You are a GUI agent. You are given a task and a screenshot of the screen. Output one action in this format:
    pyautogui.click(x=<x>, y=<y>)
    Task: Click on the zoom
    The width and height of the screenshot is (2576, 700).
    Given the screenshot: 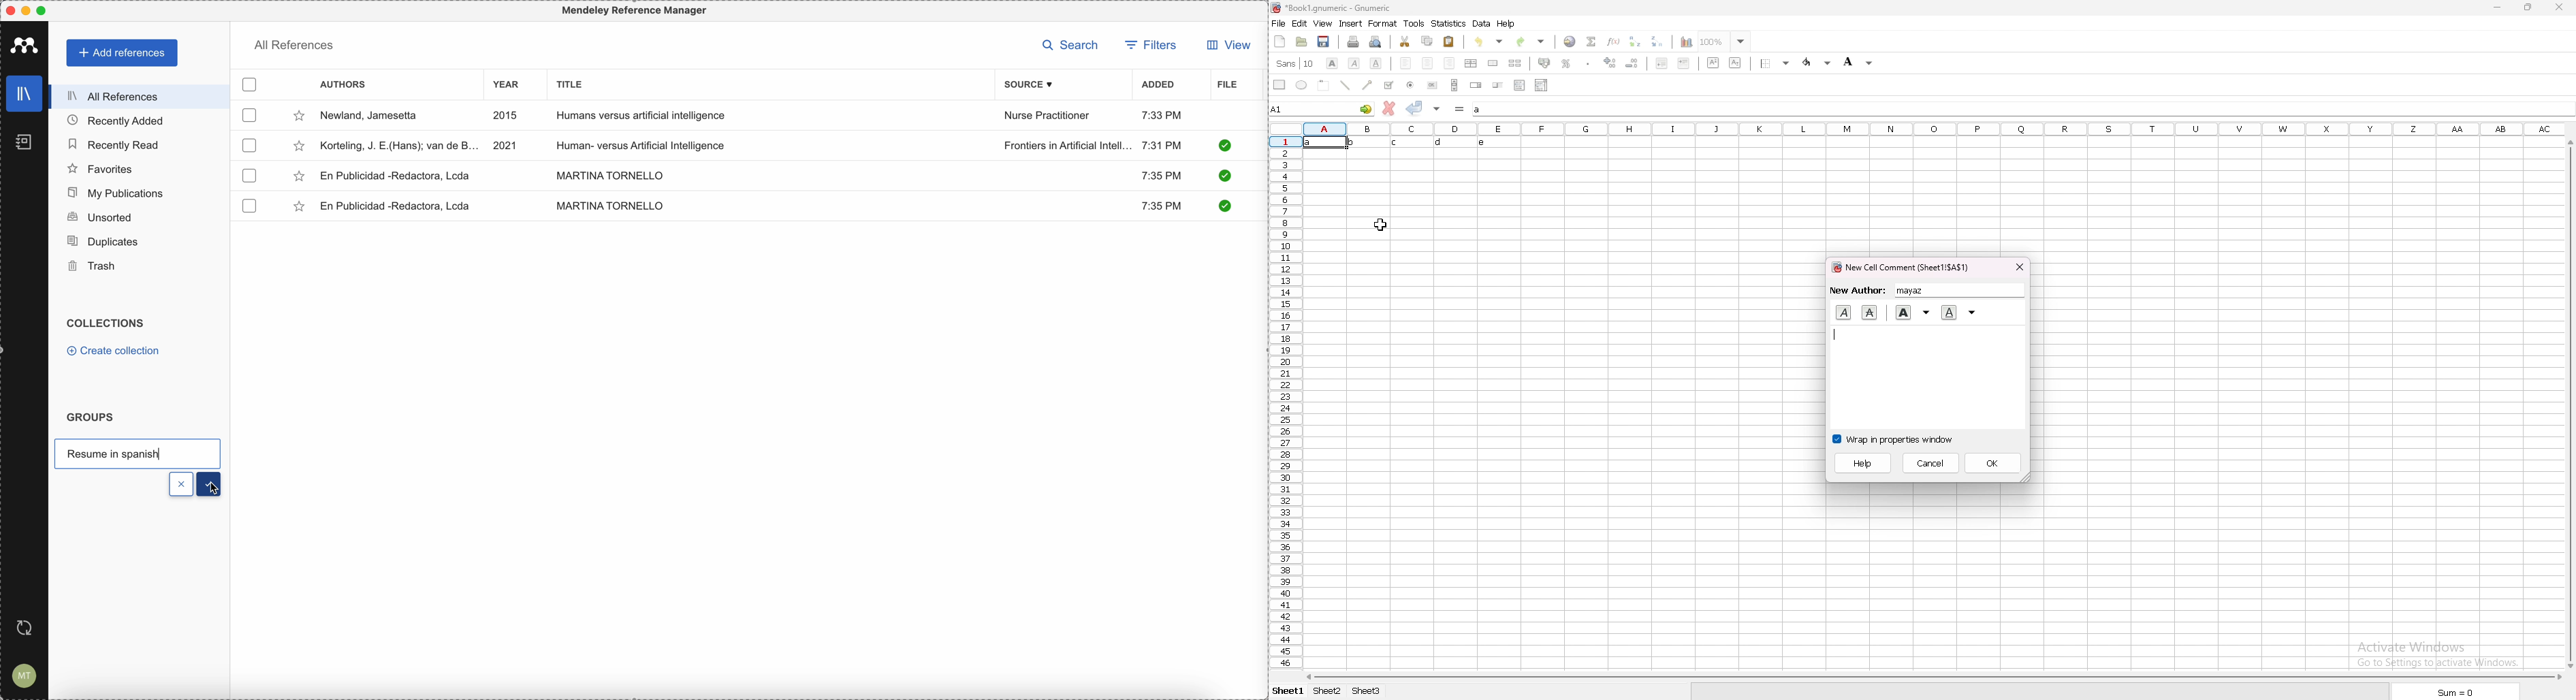 What is the action you would take?
    pyautogui.click(x=1725, y=42)
    